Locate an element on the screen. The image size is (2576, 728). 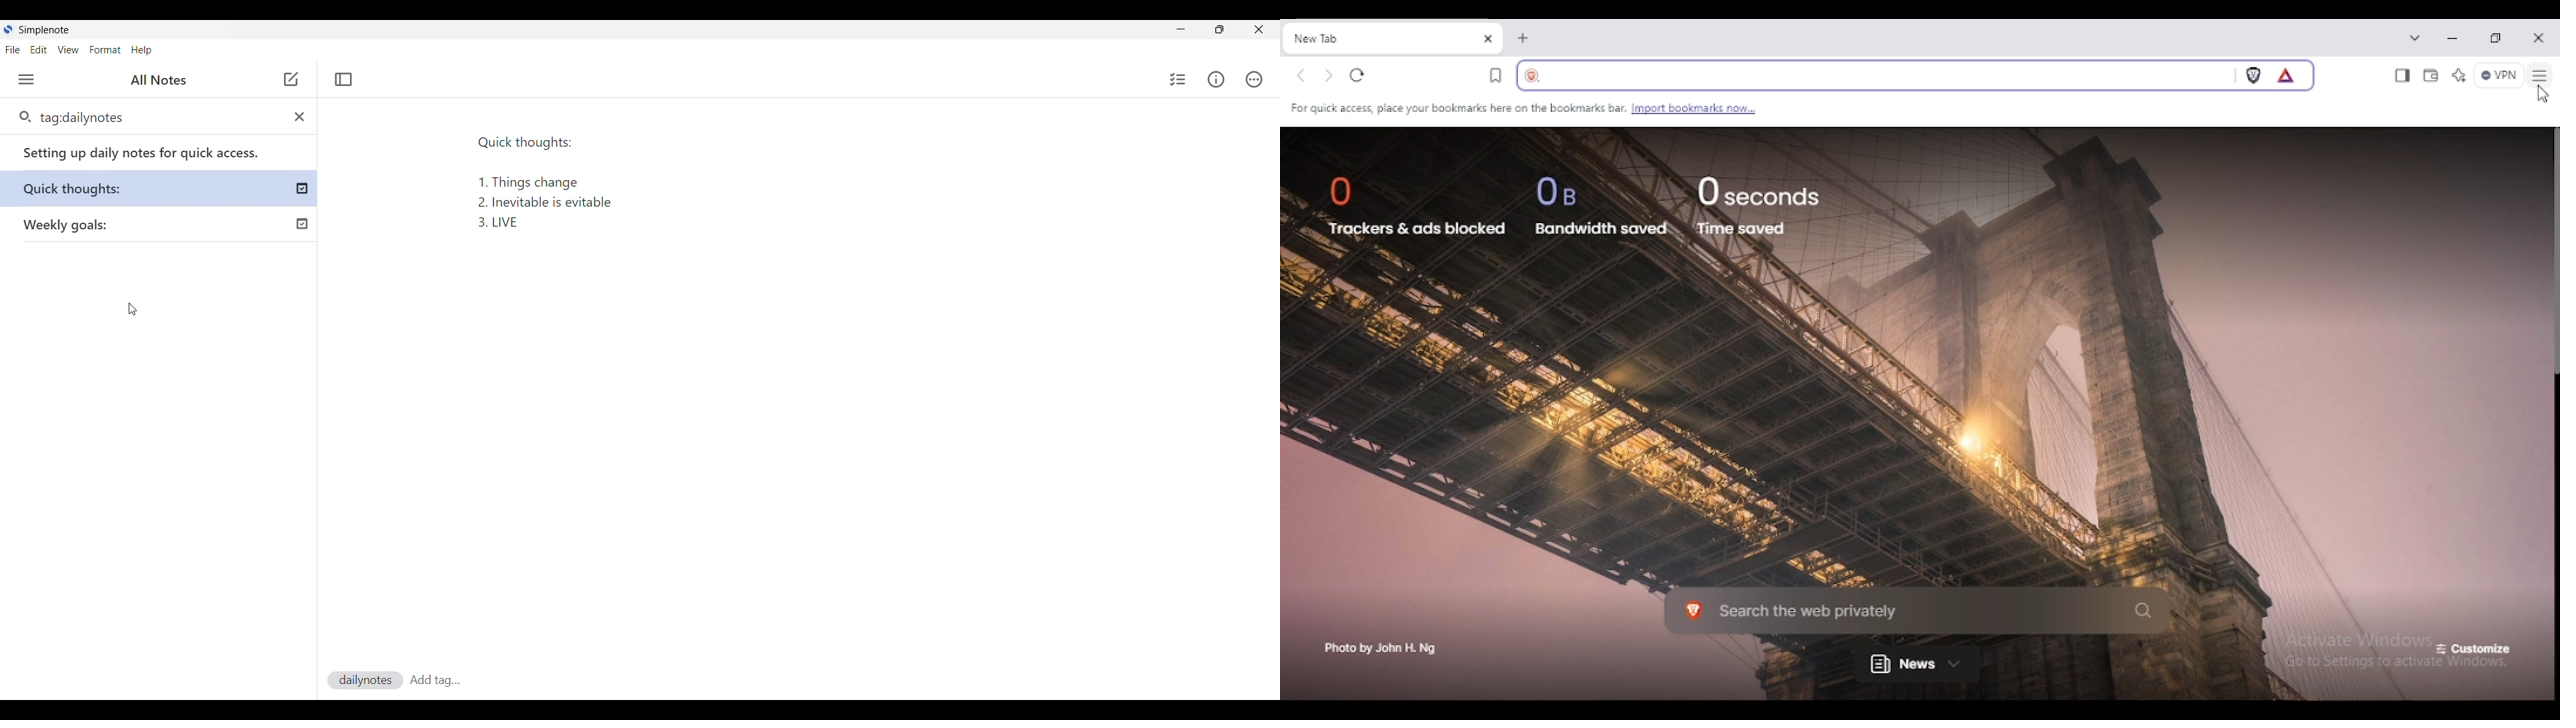
Software note is located at coordinates (47, 30).